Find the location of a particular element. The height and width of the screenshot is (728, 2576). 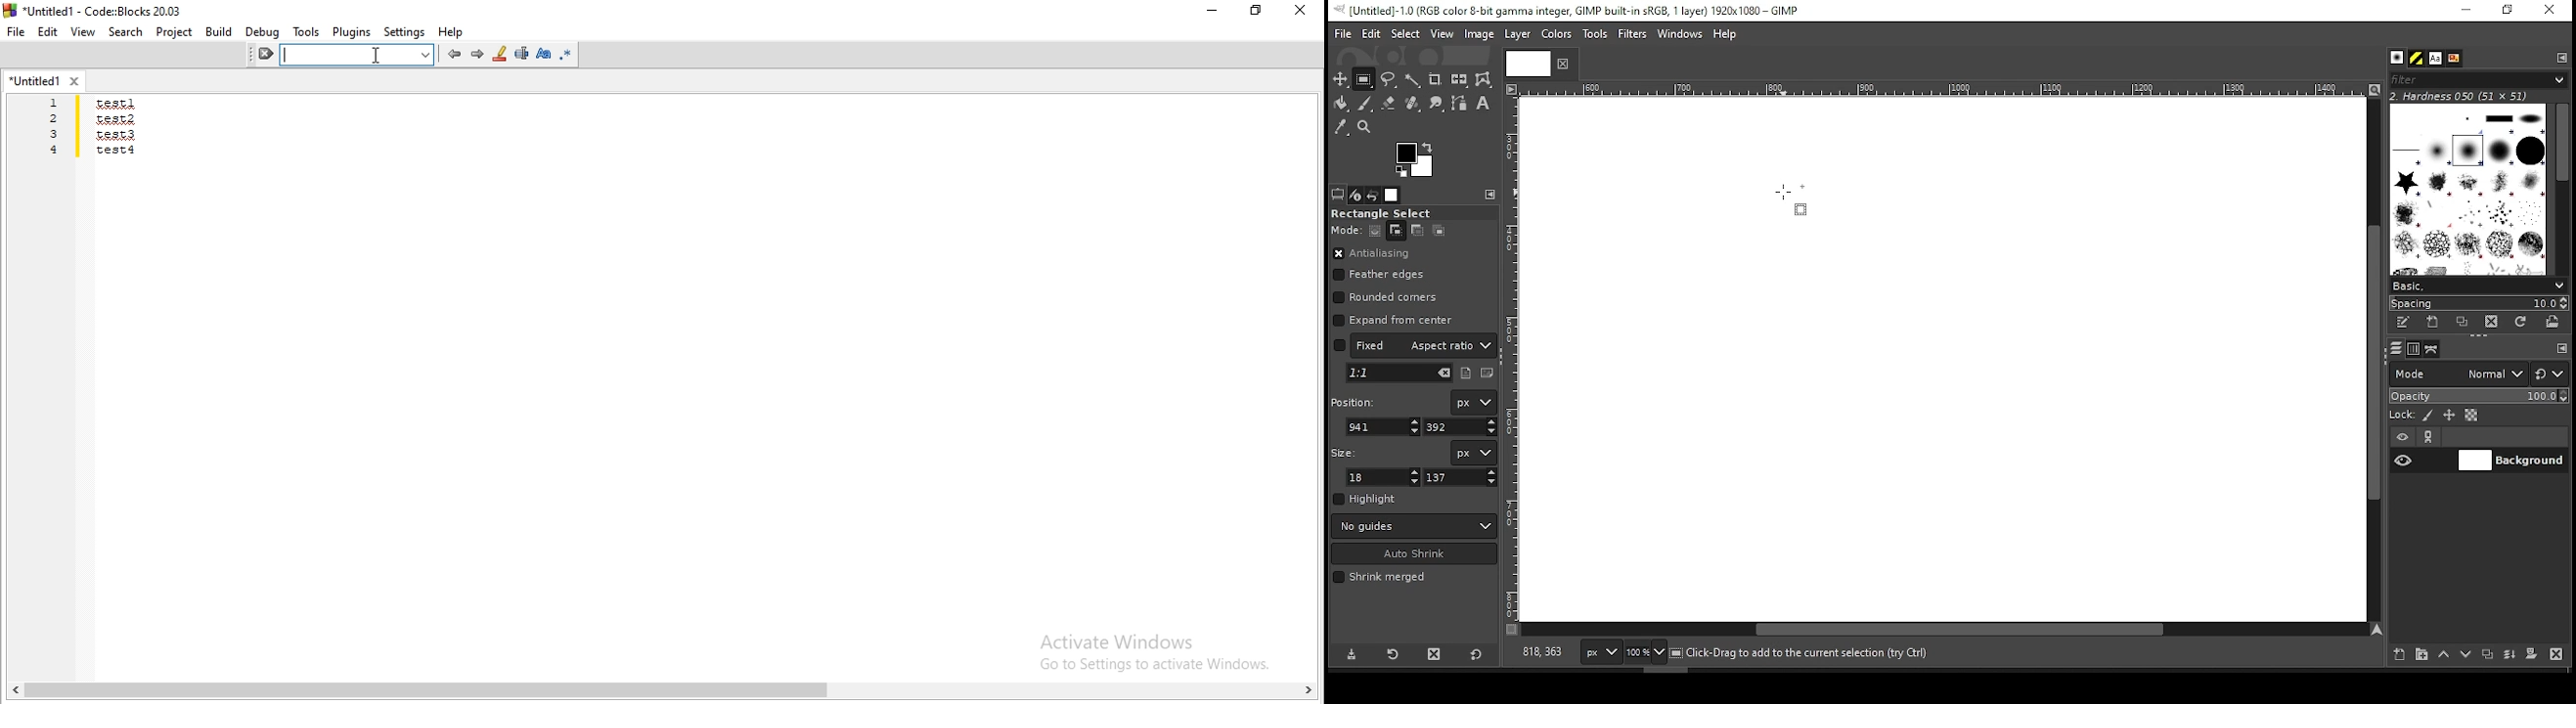

height is located at coordinates (1461, 477).